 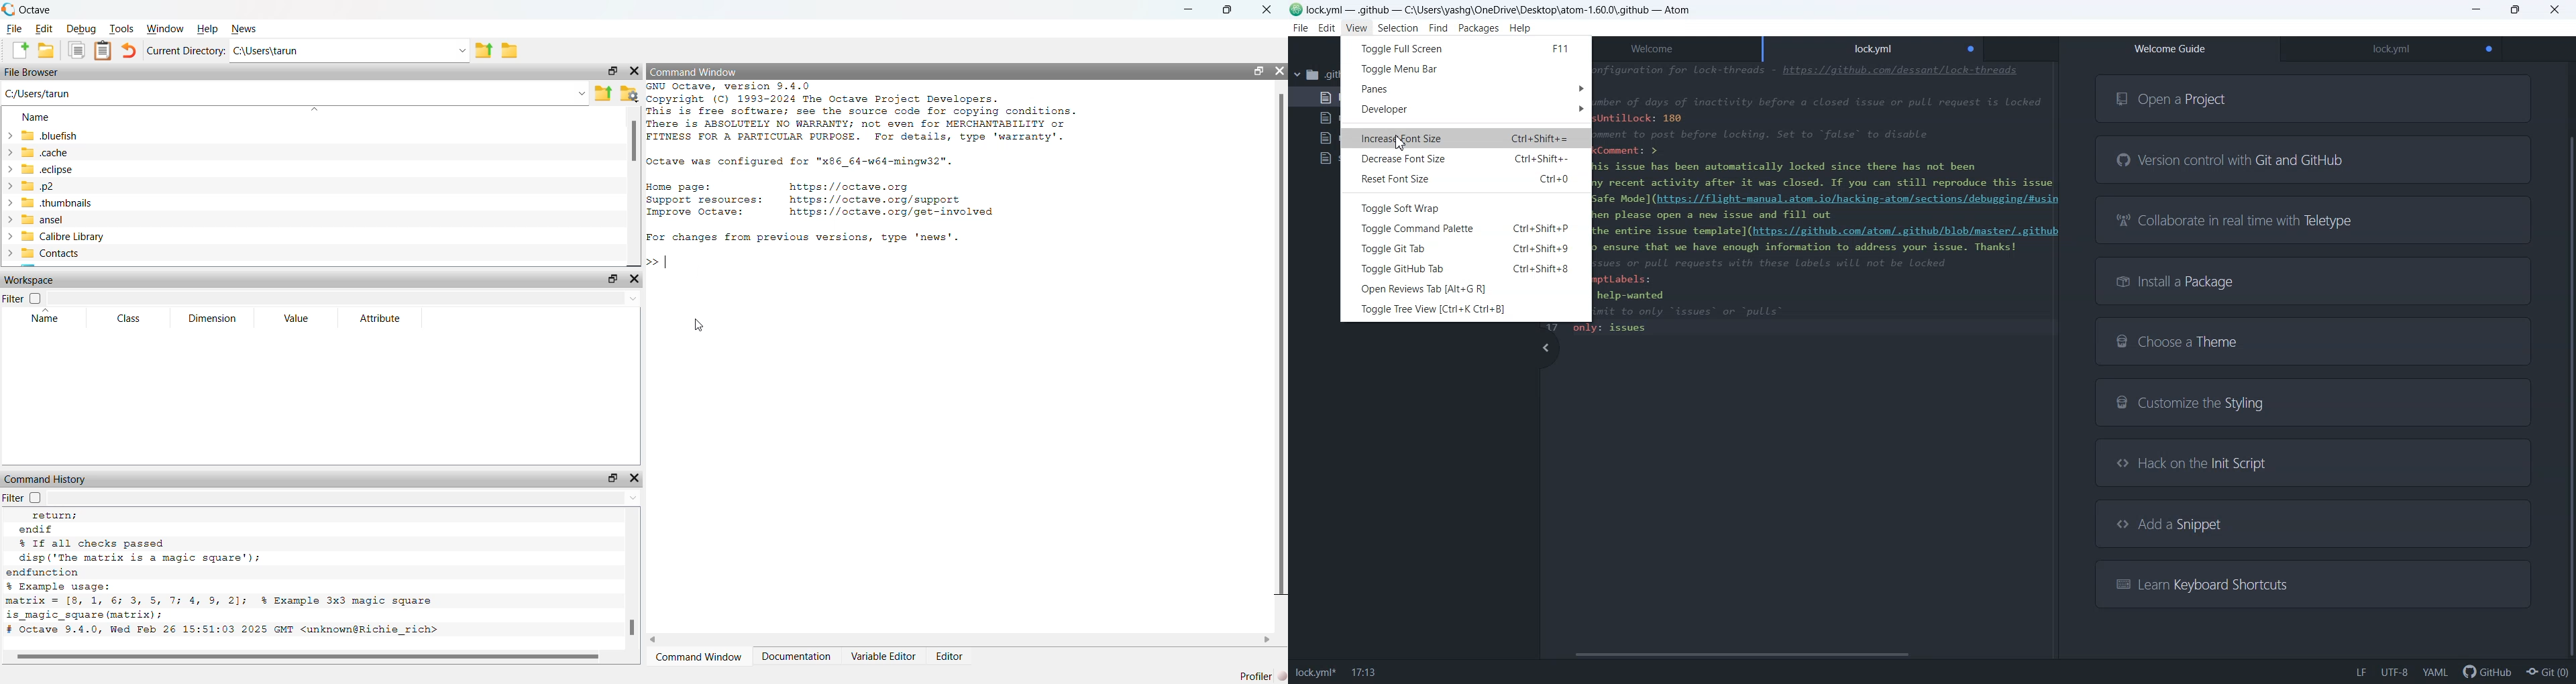 I want to click on Documentation, so click(x=796, y=656).